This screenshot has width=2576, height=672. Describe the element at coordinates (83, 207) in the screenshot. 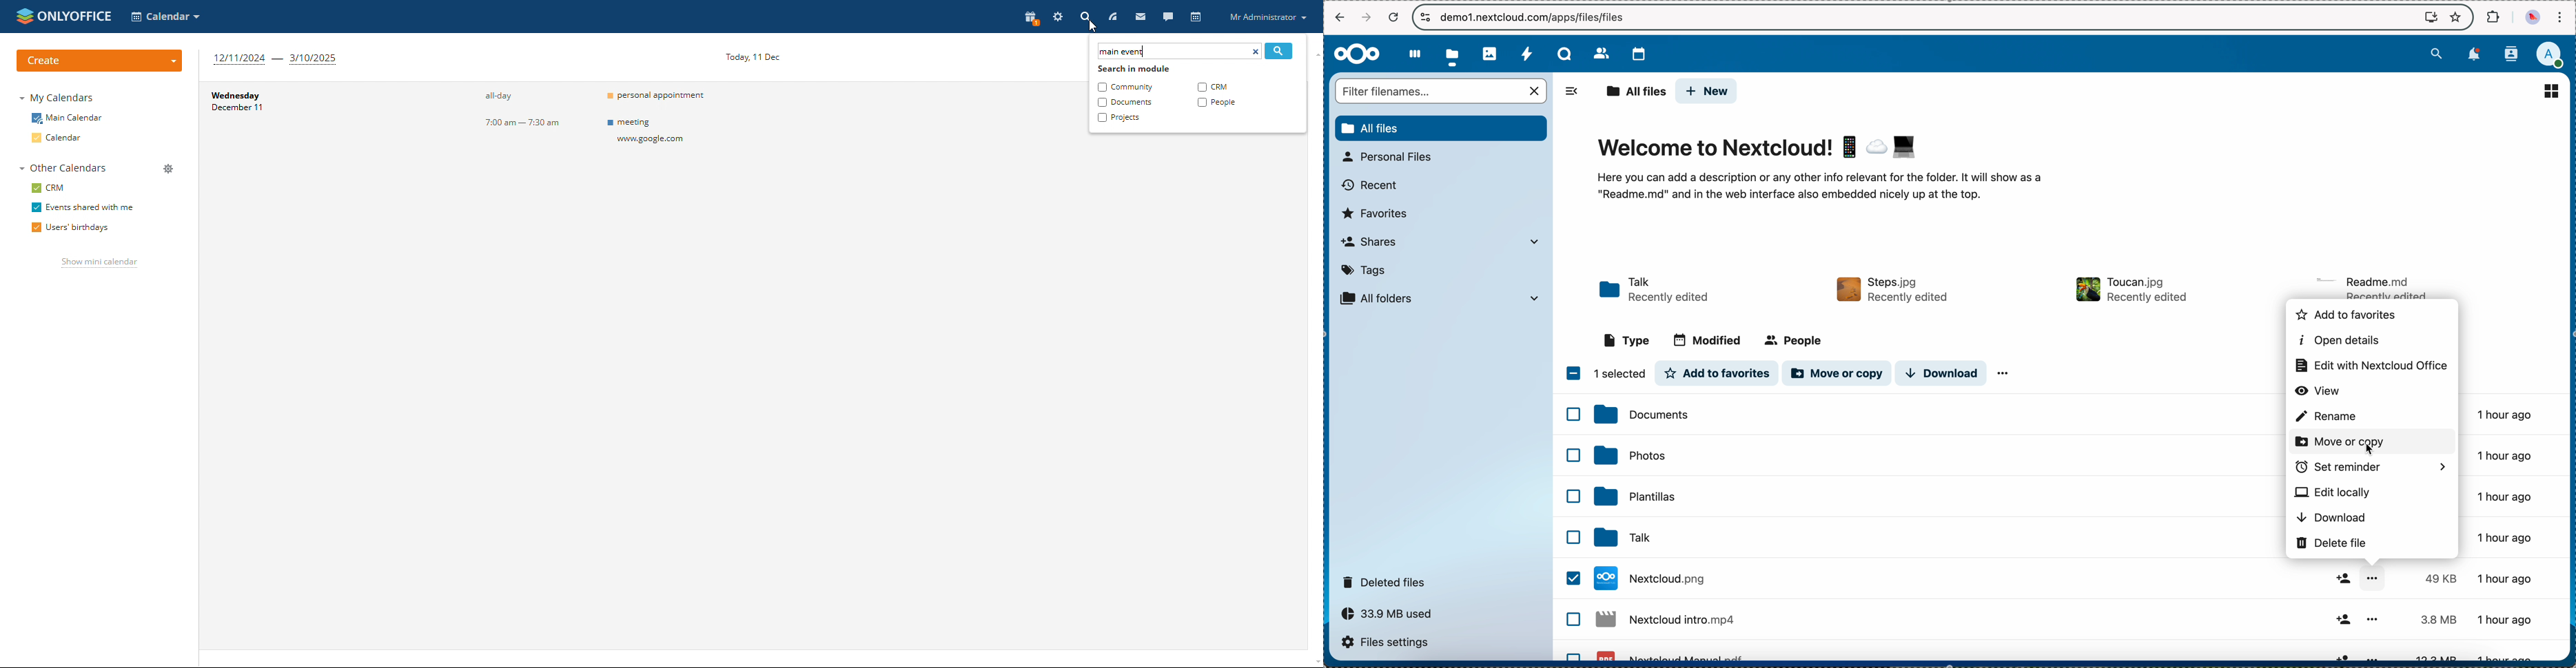

I see `events shared with me` at that location.